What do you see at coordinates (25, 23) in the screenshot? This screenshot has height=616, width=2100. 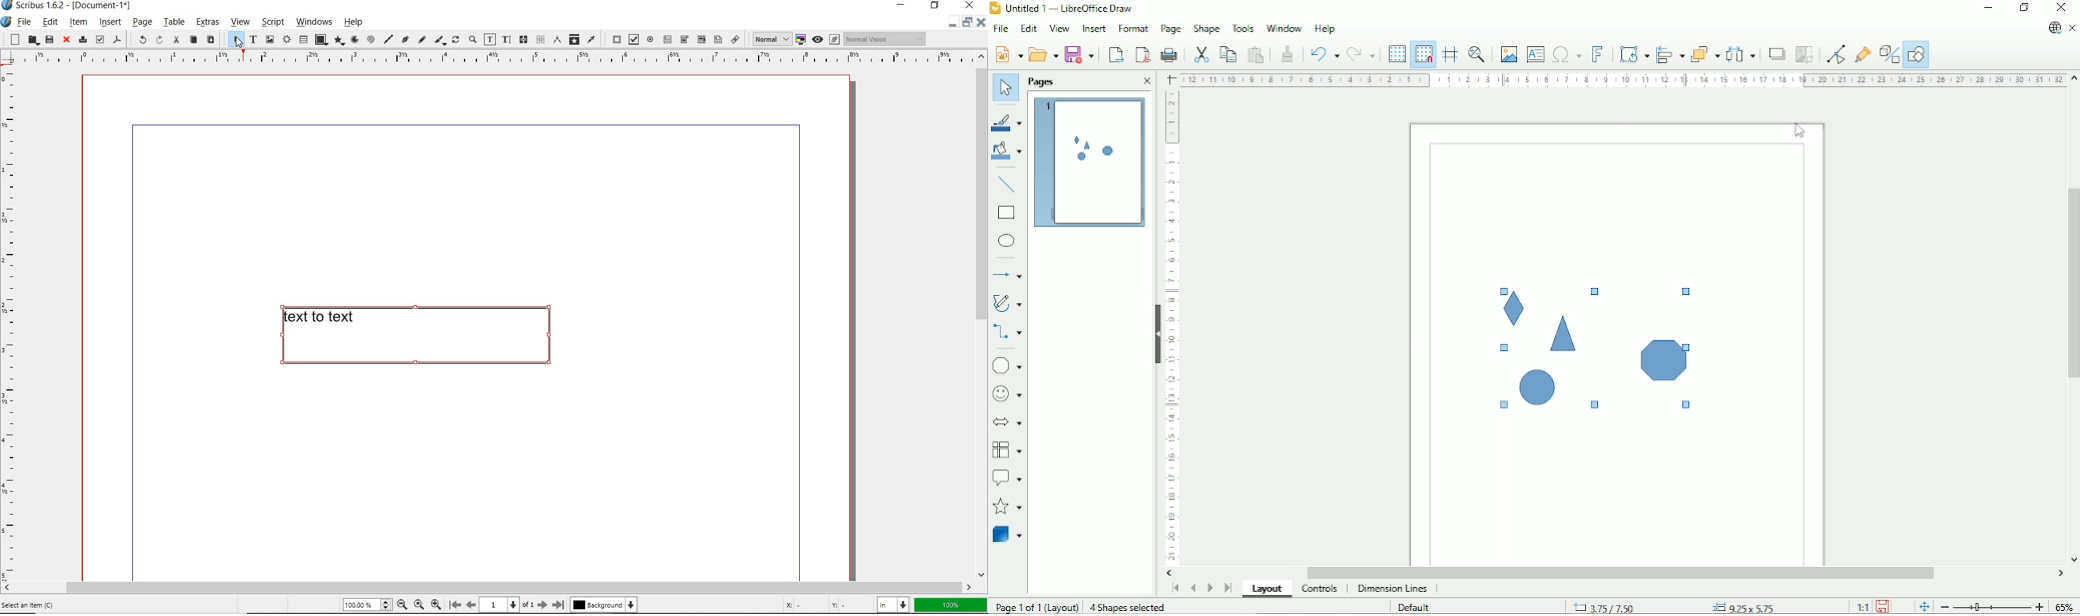 I see `file` at bounding box center [25, 23].